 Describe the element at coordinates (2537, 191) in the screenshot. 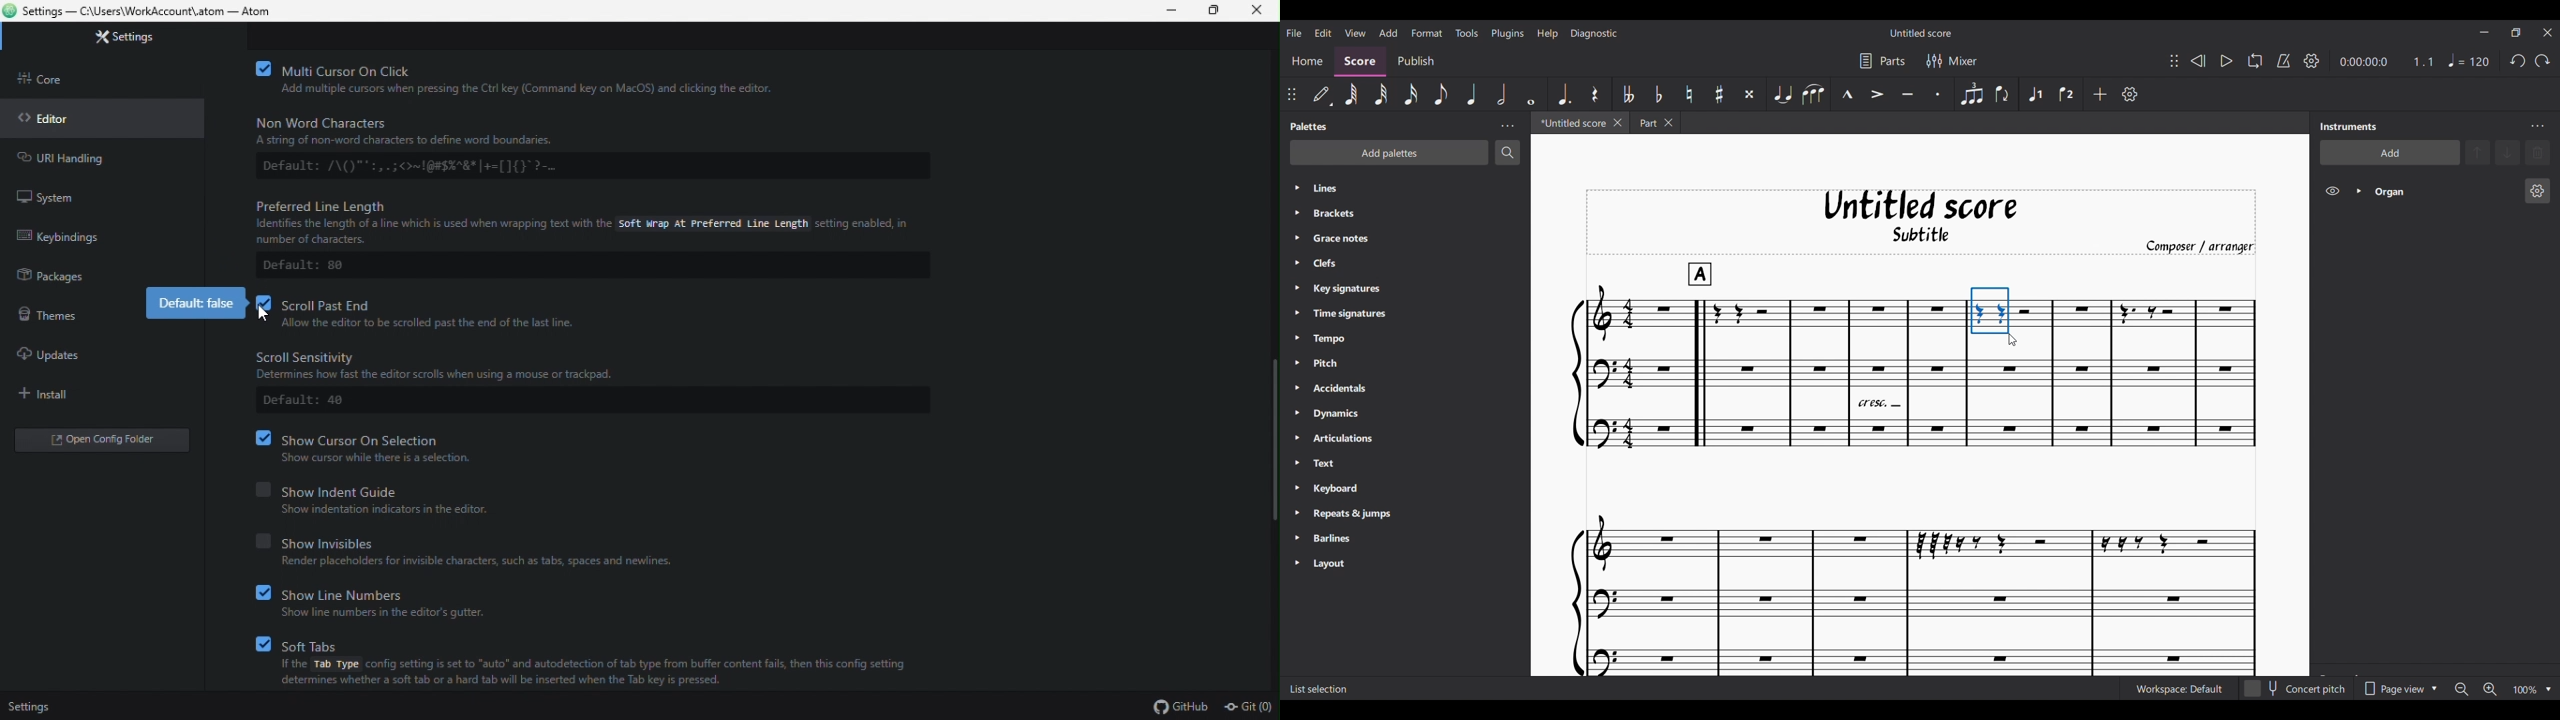

I see `Organ instrument settings` at that location.